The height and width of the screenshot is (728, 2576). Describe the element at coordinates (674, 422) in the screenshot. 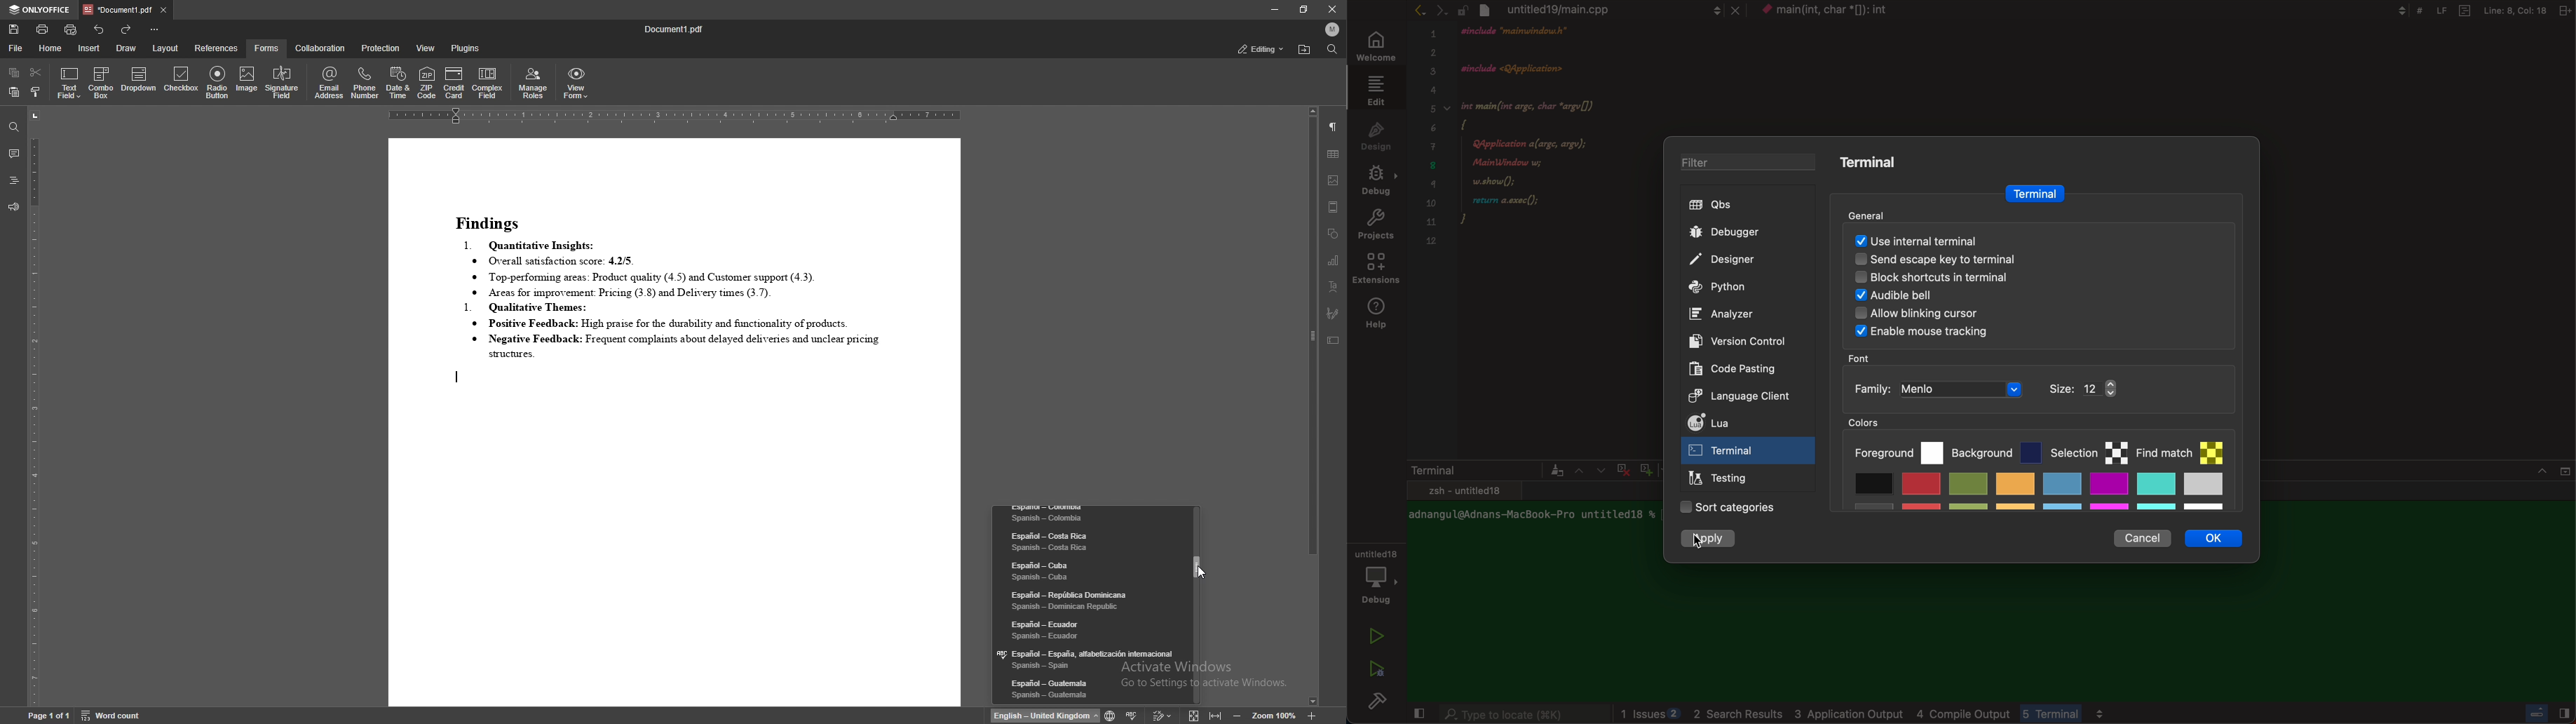

I see `document` at that location.